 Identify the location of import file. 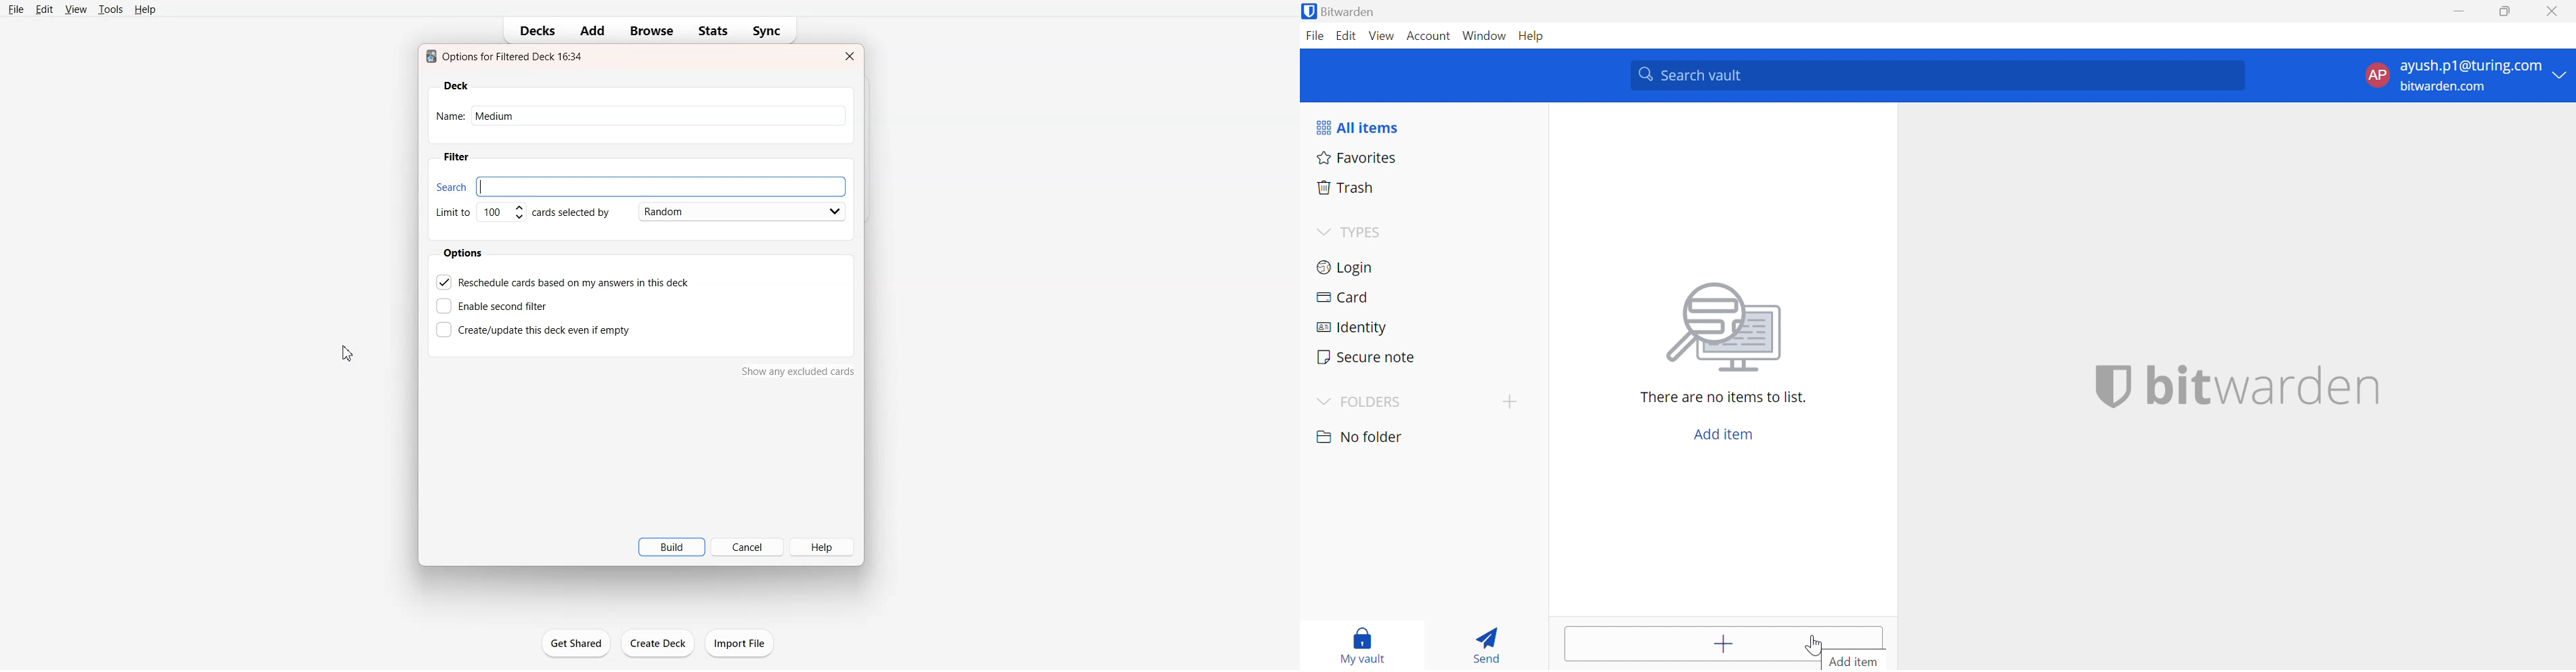
(745, 642).